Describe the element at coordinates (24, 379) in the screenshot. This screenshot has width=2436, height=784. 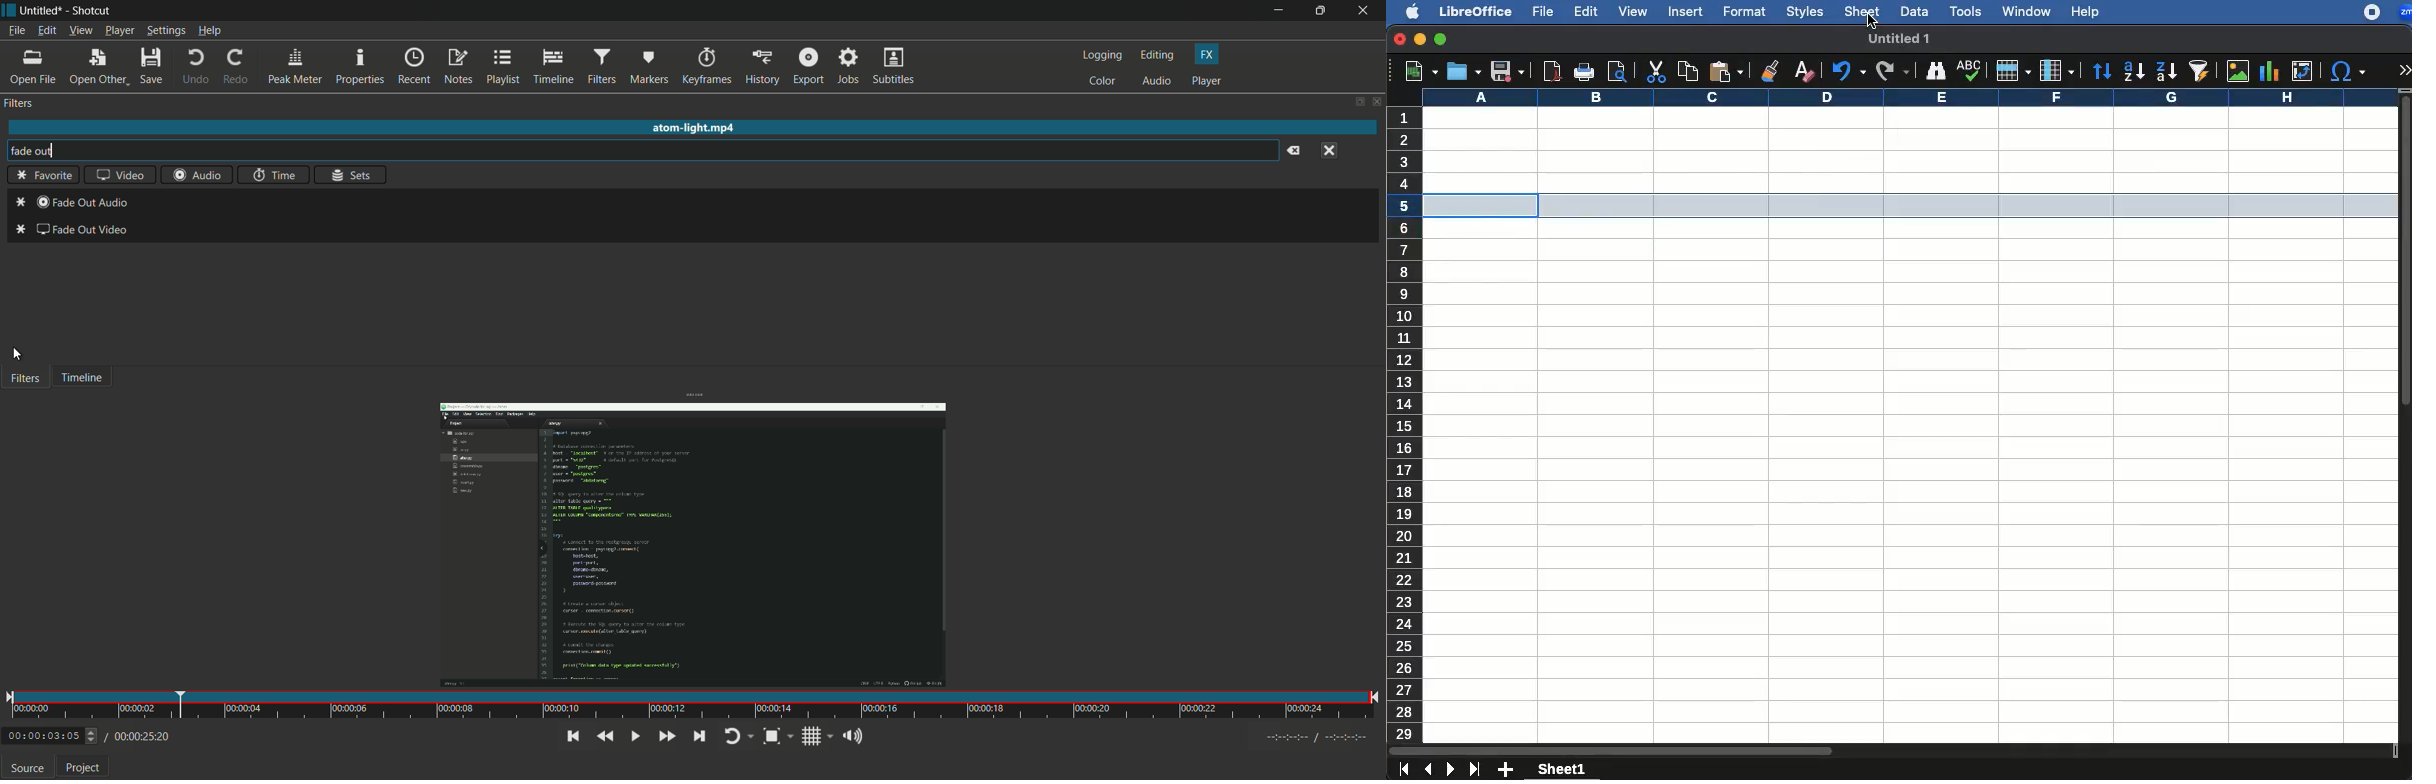
I see `filters` at that location.